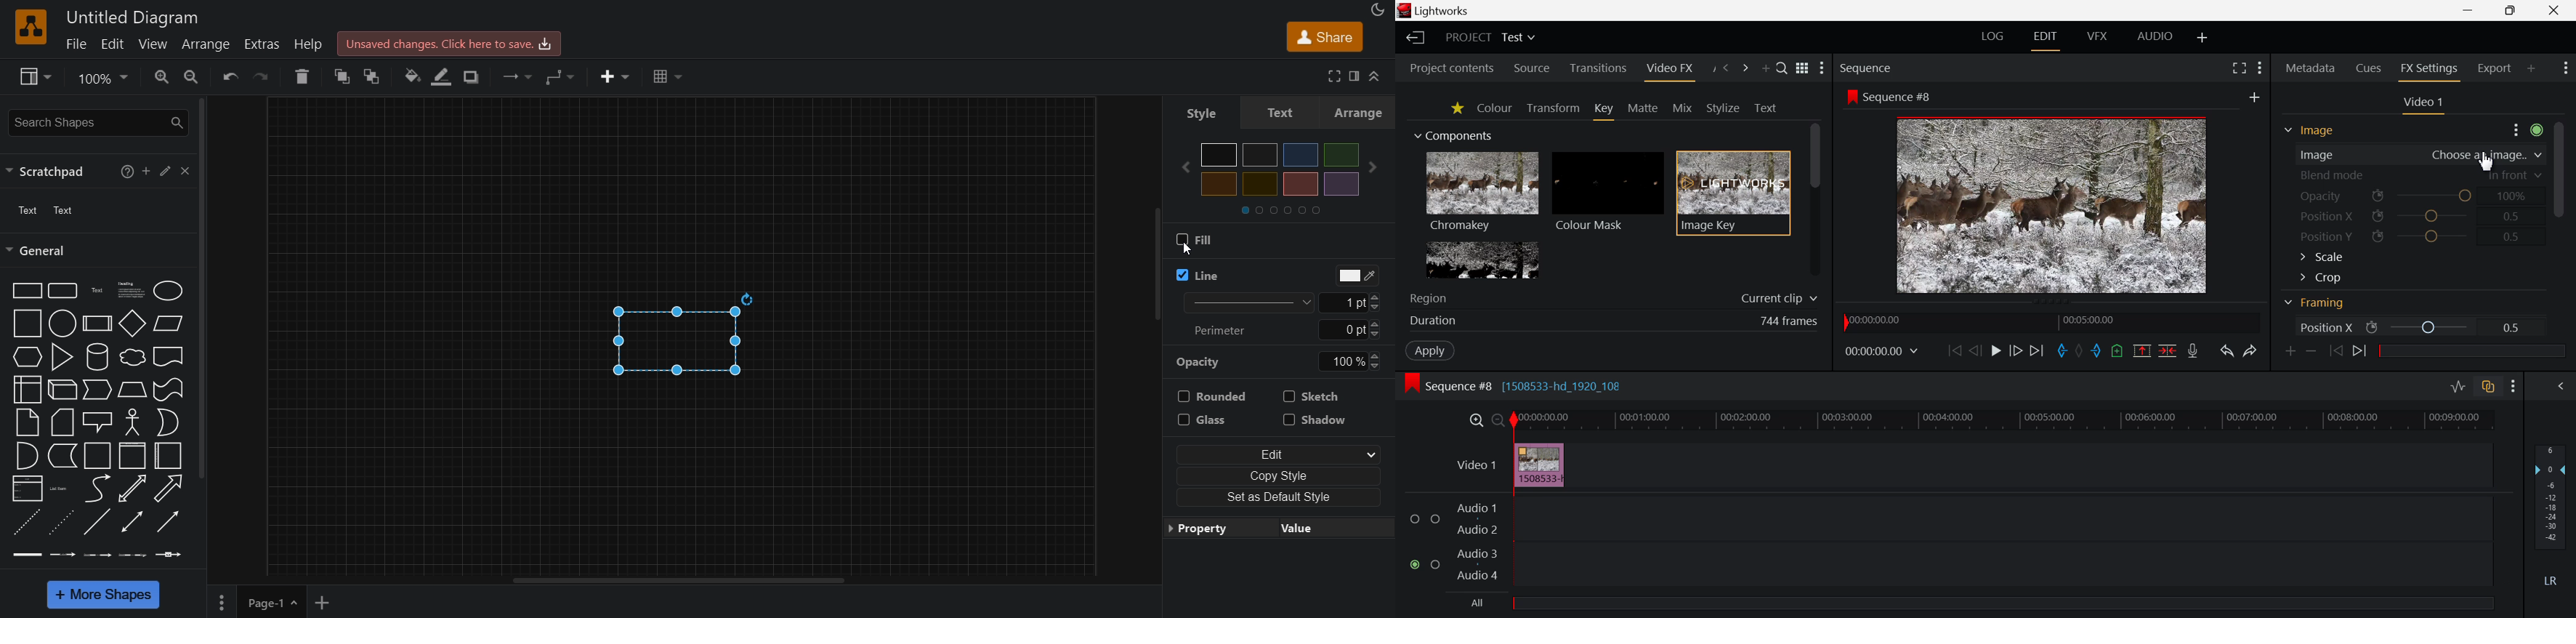 The width and height of the screenshot is (2576, 644). What do you see at coordinates (1531, 66) in the screenshot?
I see `Source` at bounding box center [1531, 66].